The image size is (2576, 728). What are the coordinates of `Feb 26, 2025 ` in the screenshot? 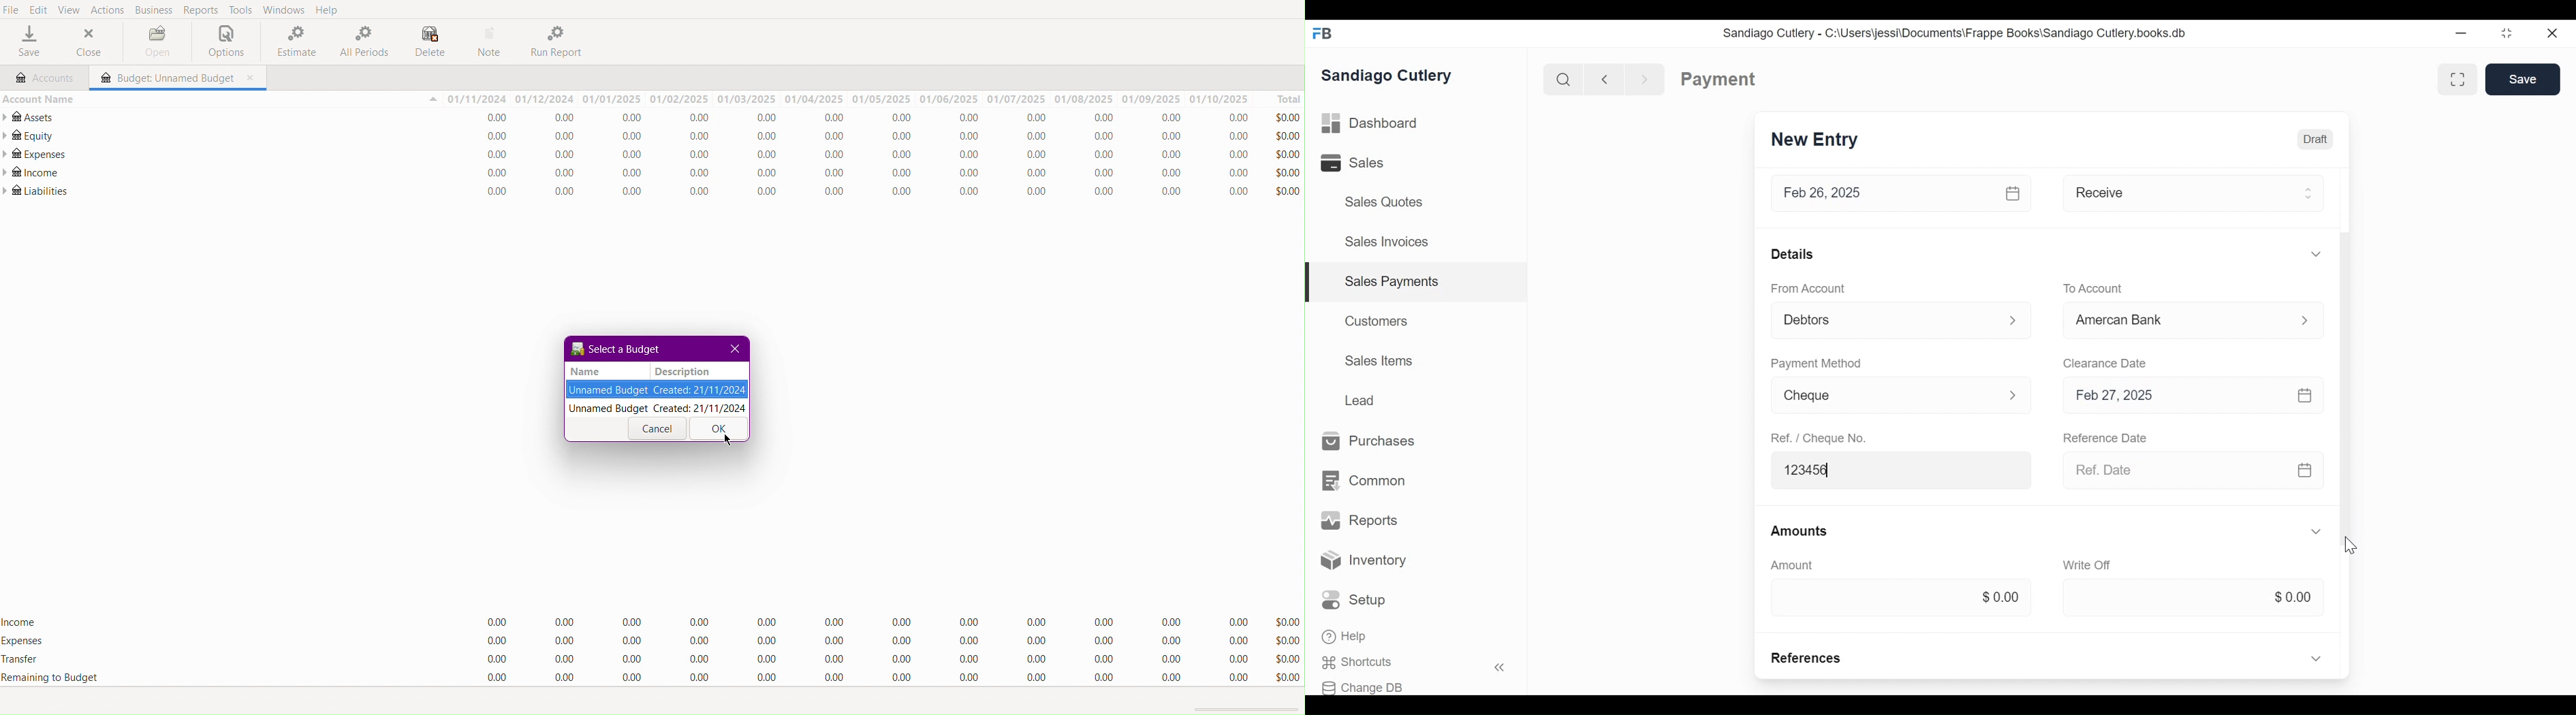 It's located at (1883, 193).